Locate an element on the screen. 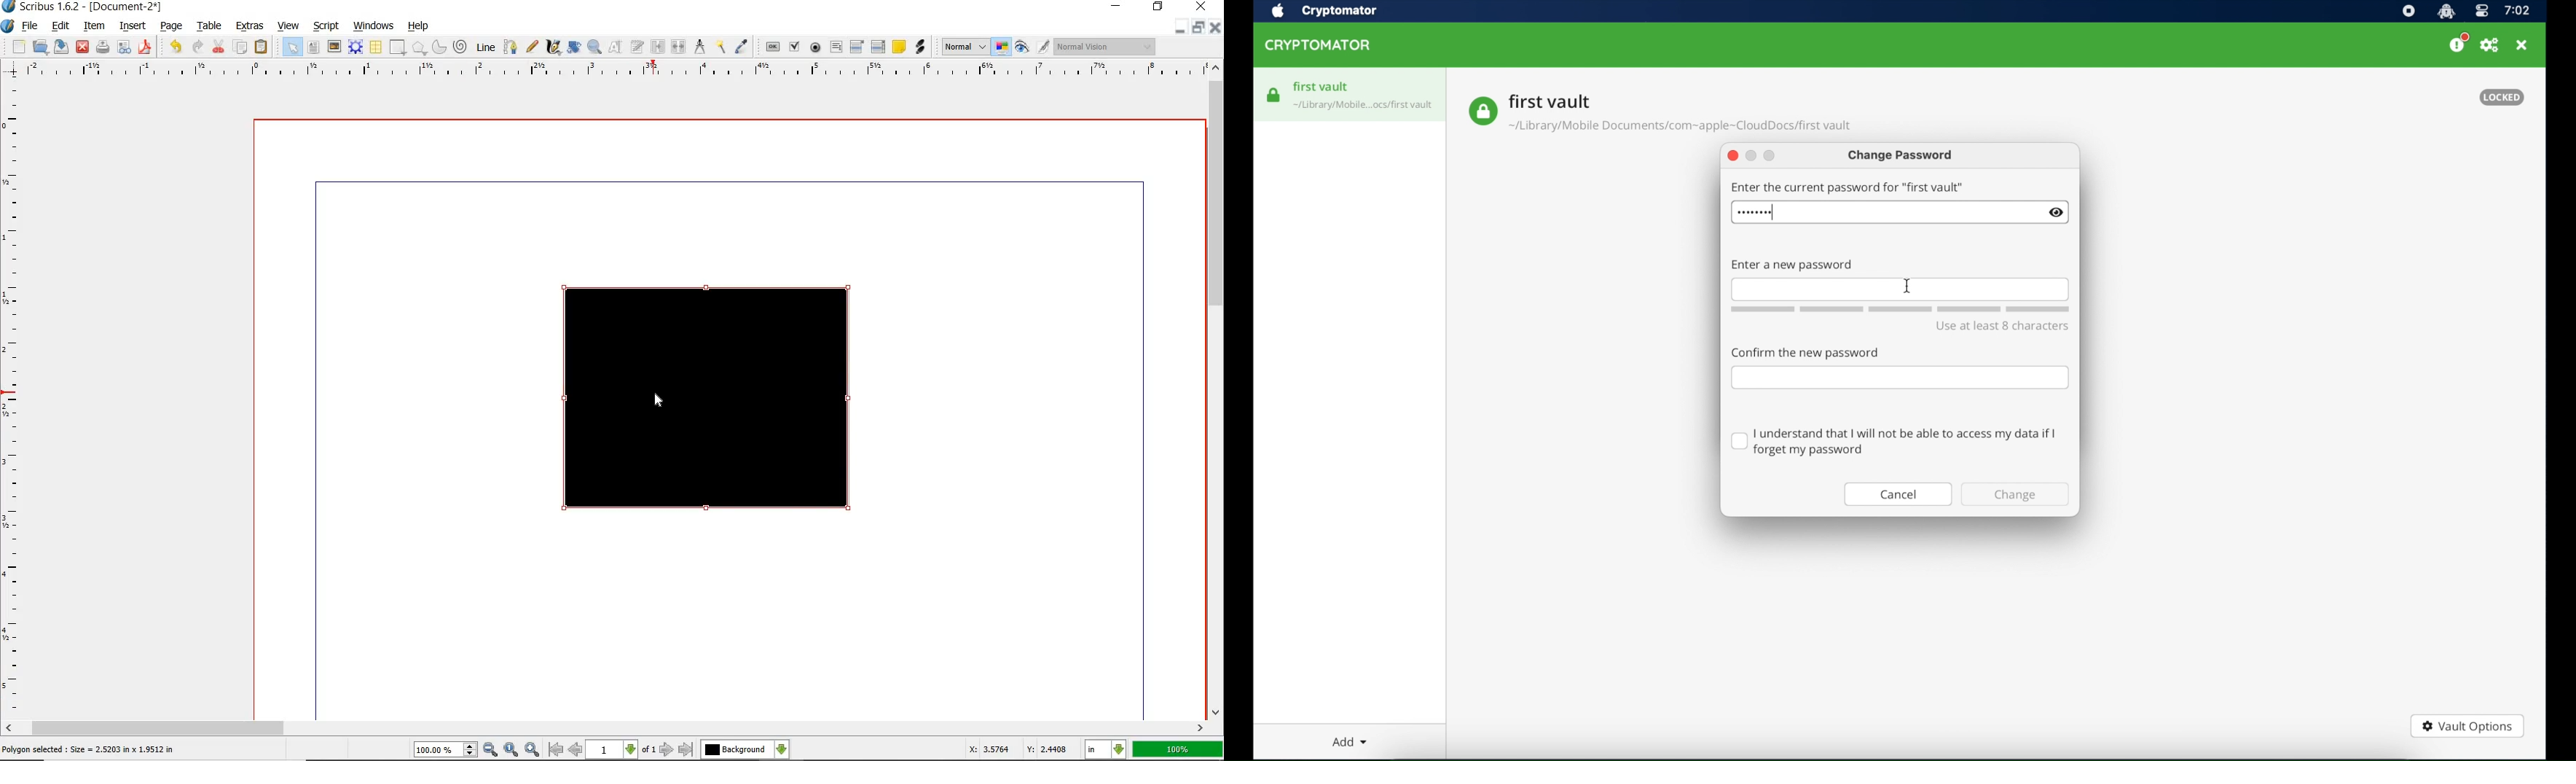  cursor is located at coordinates (656, 399).